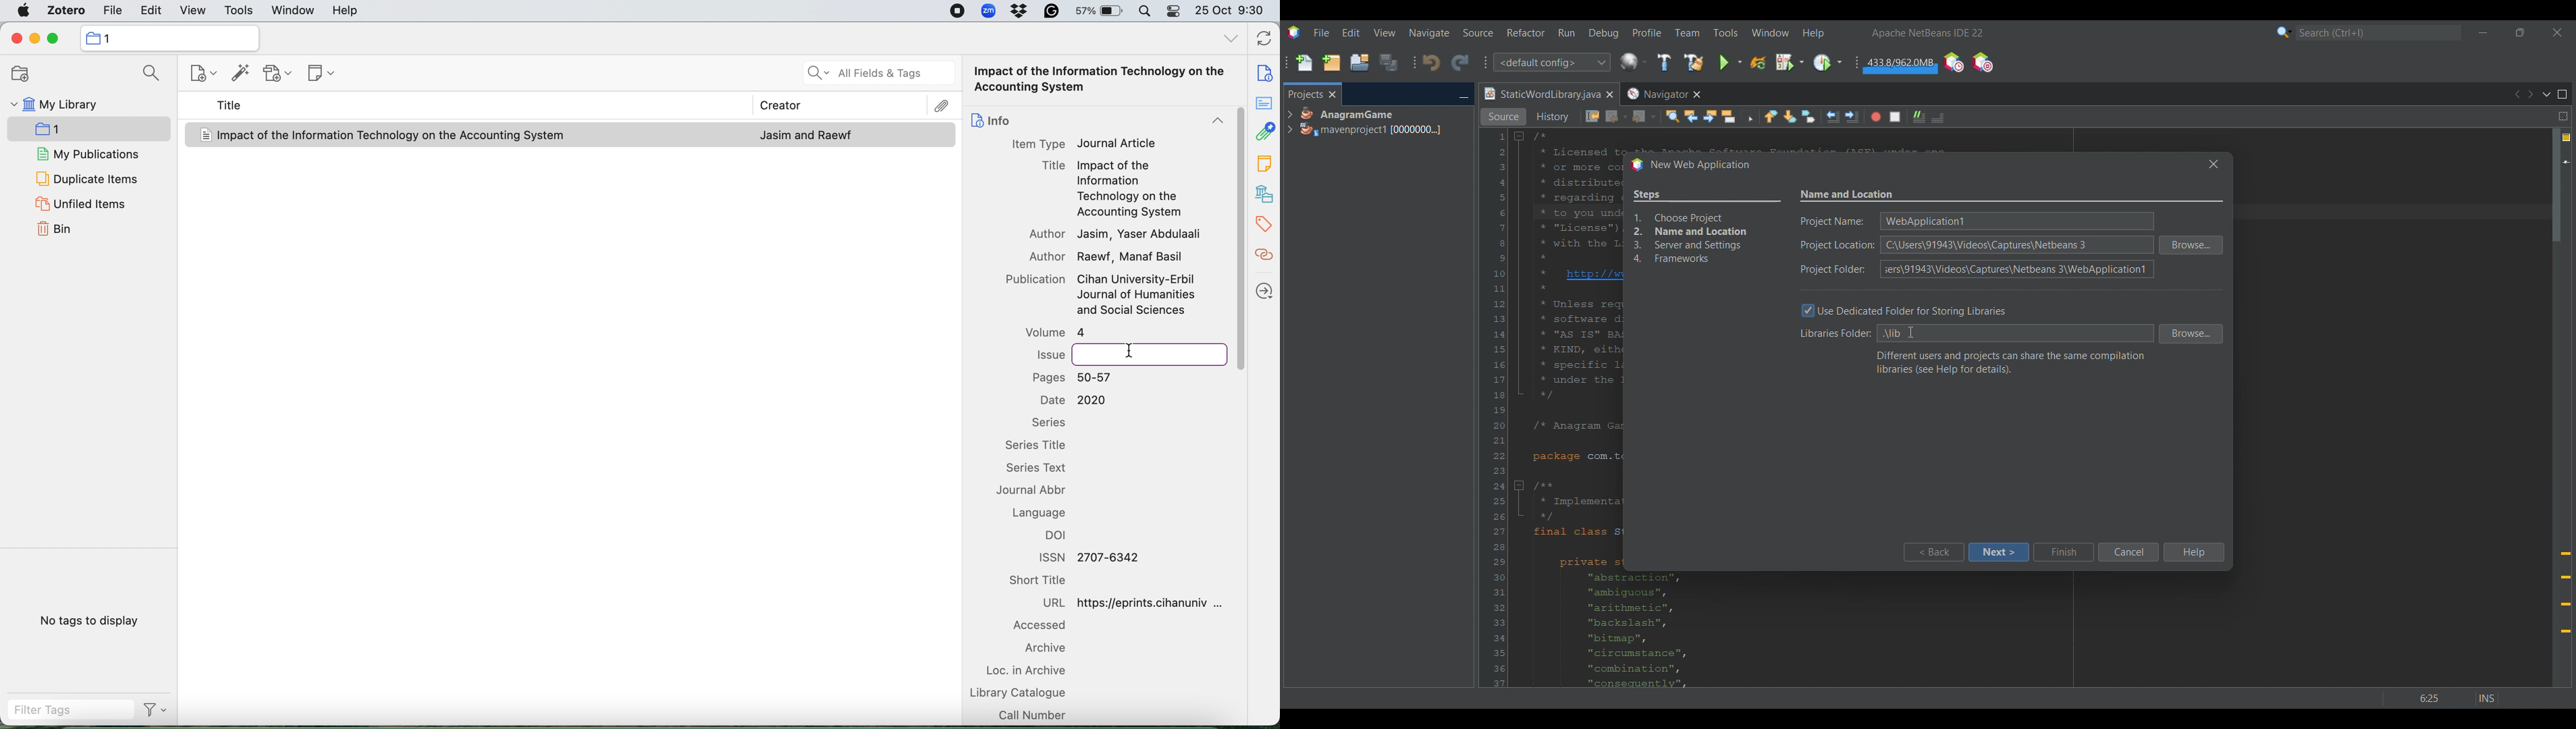  Describe the element at coordinates (240, 9) in the screenshot. I see `tools` at that location.